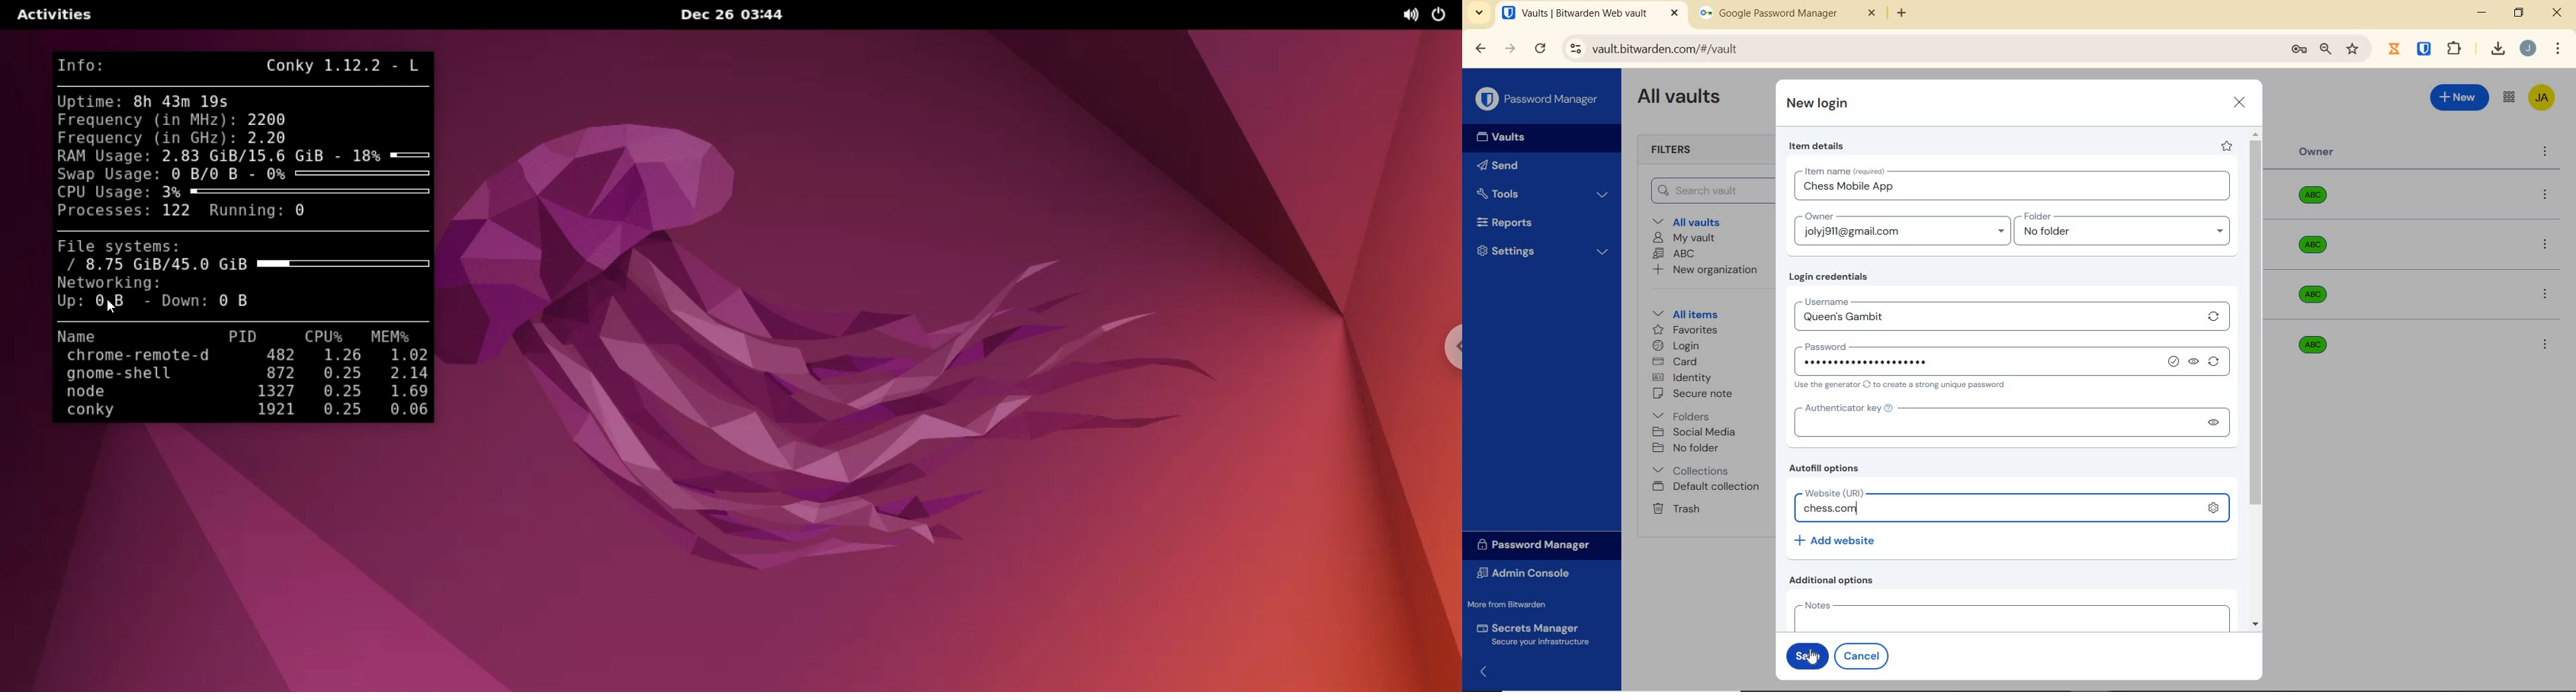 The width and height of the screenshot is (2576, 700). I want to click on extensions, so click(2426, 48).